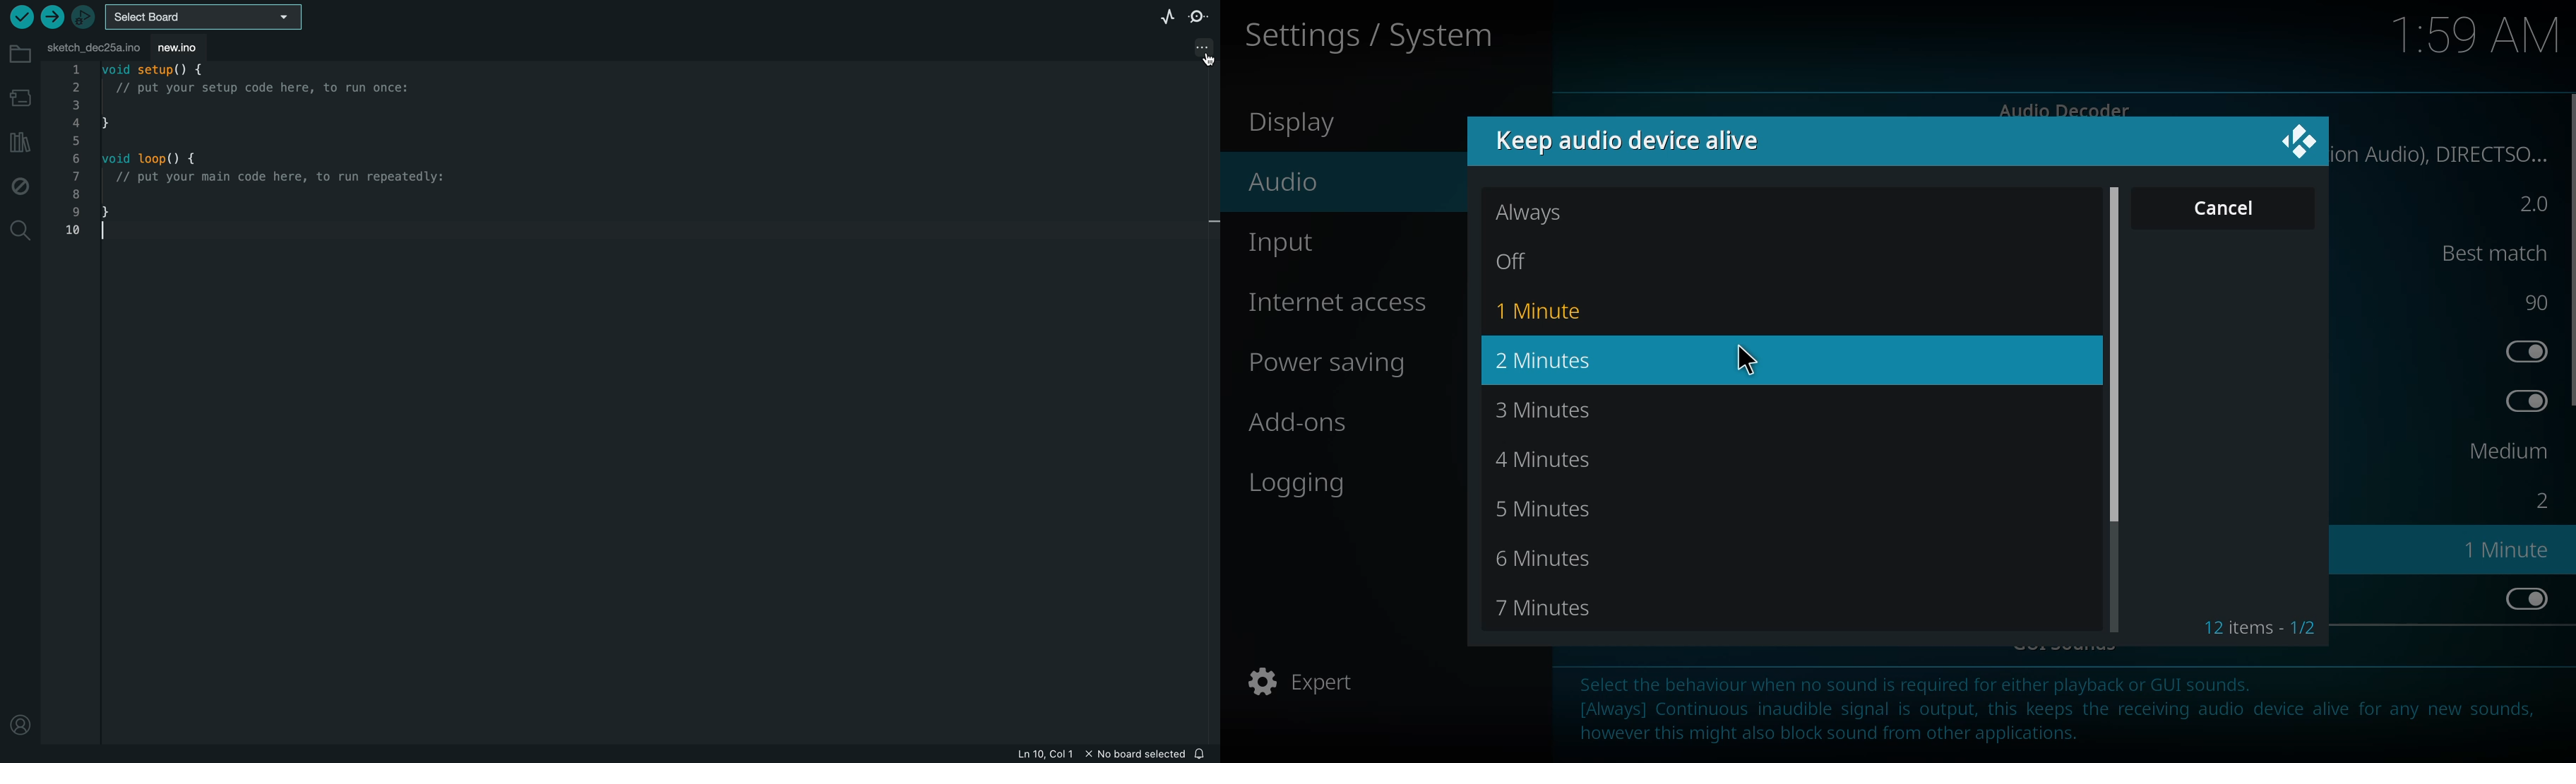 The width and height of the screenshot is (2576, 784). I want to click on internet access, so click(1344, 302).